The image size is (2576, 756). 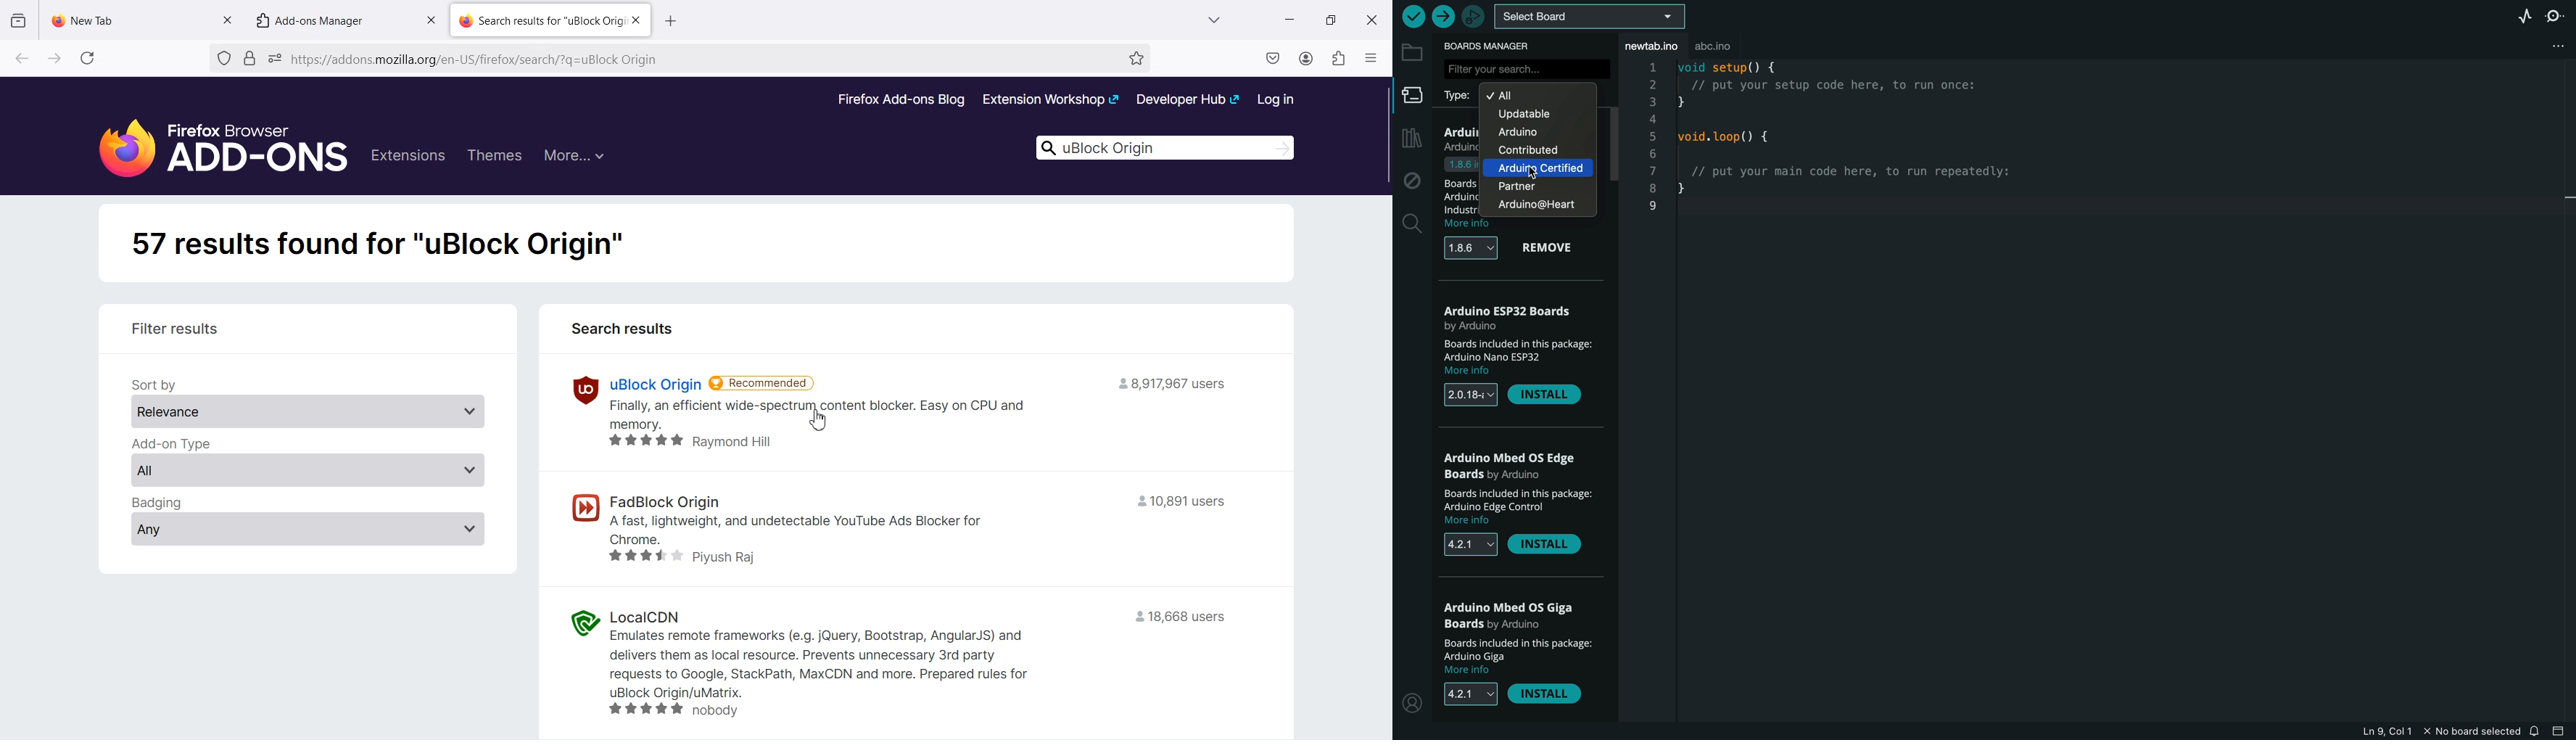 What do you see at coordinates (818, 419) in the screenshot?
I see `Cursor` at bounding box center [818, 419].